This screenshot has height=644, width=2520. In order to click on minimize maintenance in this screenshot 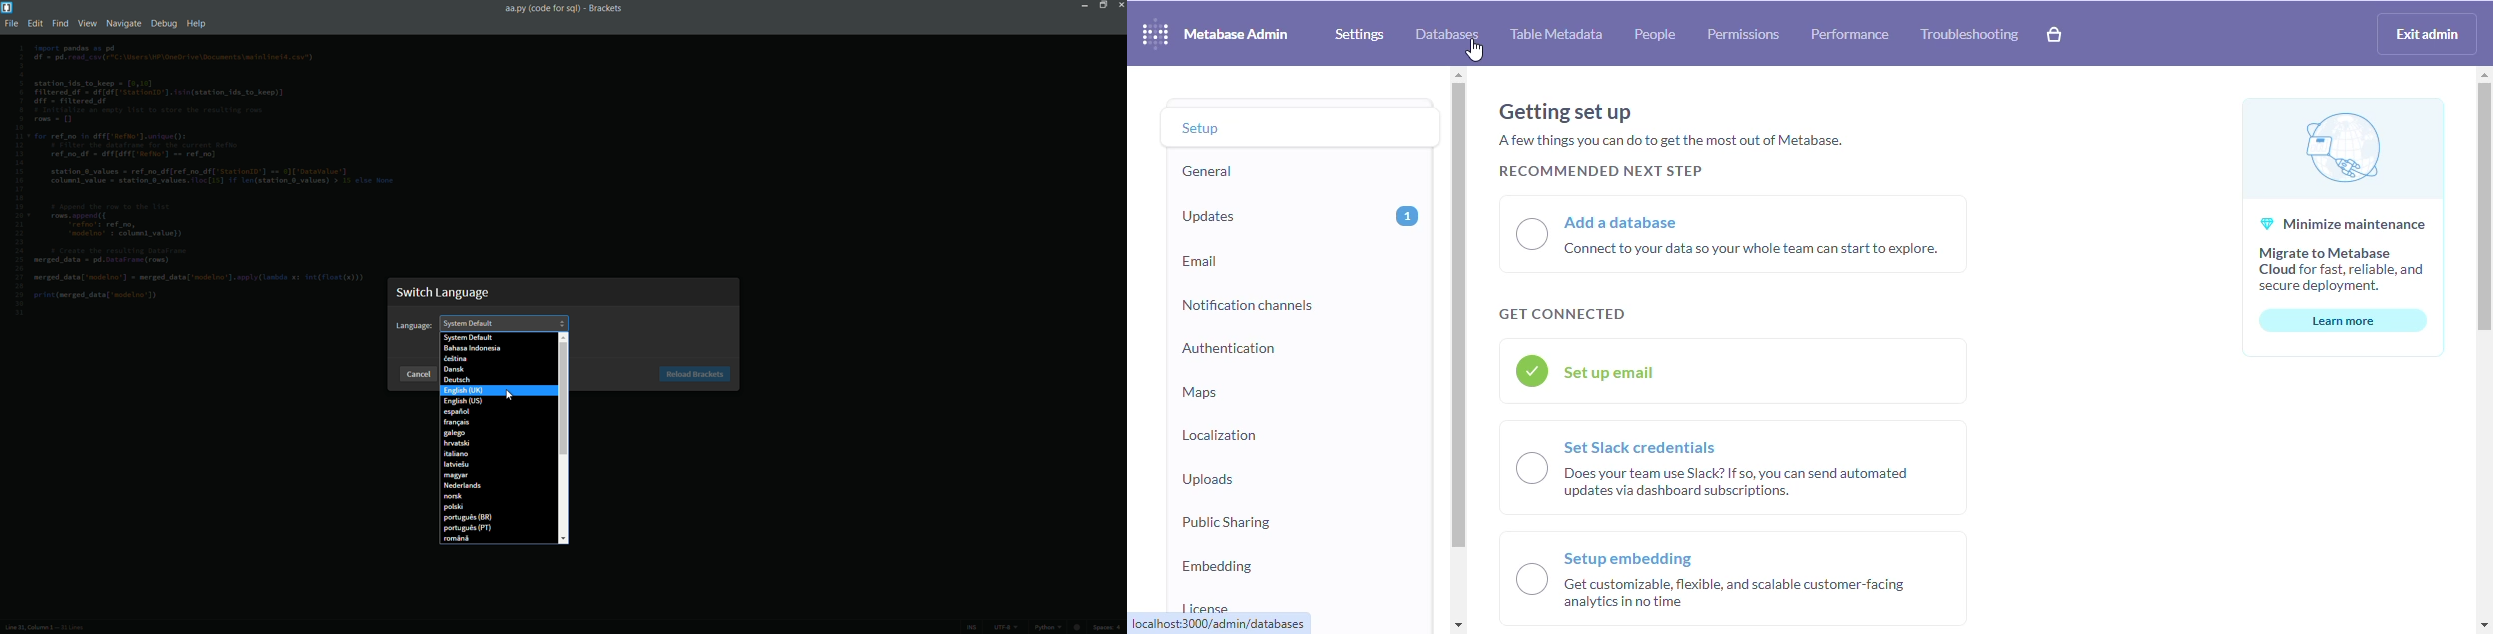, I will do `click(2344, 197)`.